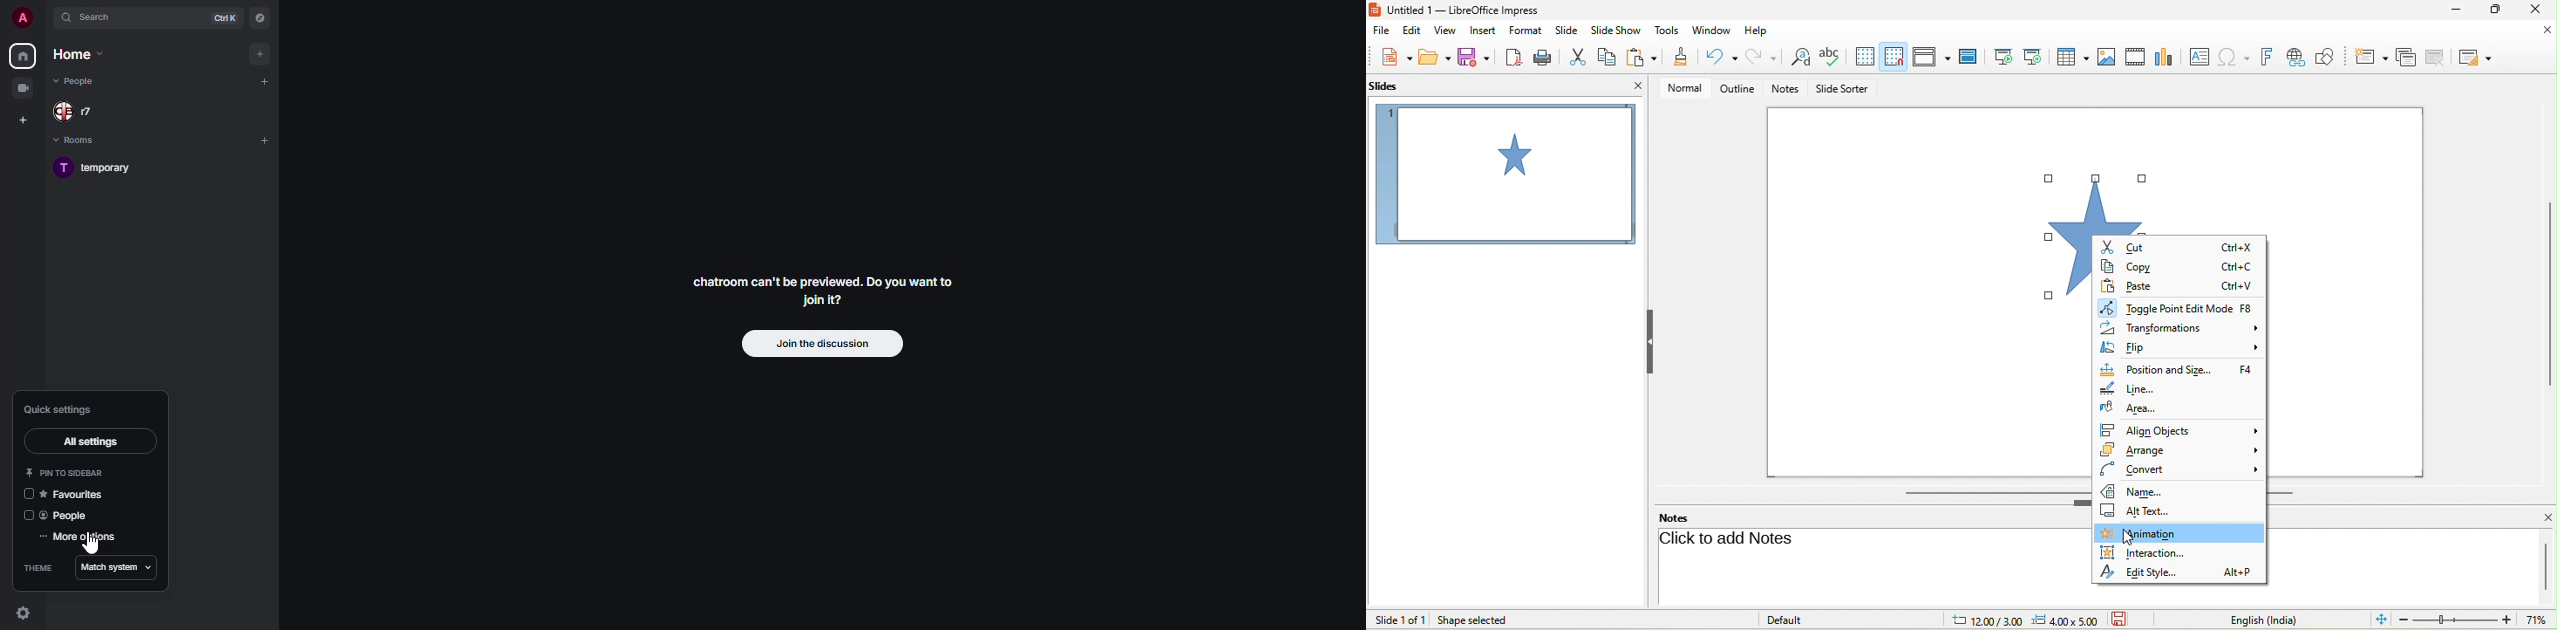 Image resolution: width=2576 pixels, height=644 pixels. I want to click on notes, so click(1787, 89).